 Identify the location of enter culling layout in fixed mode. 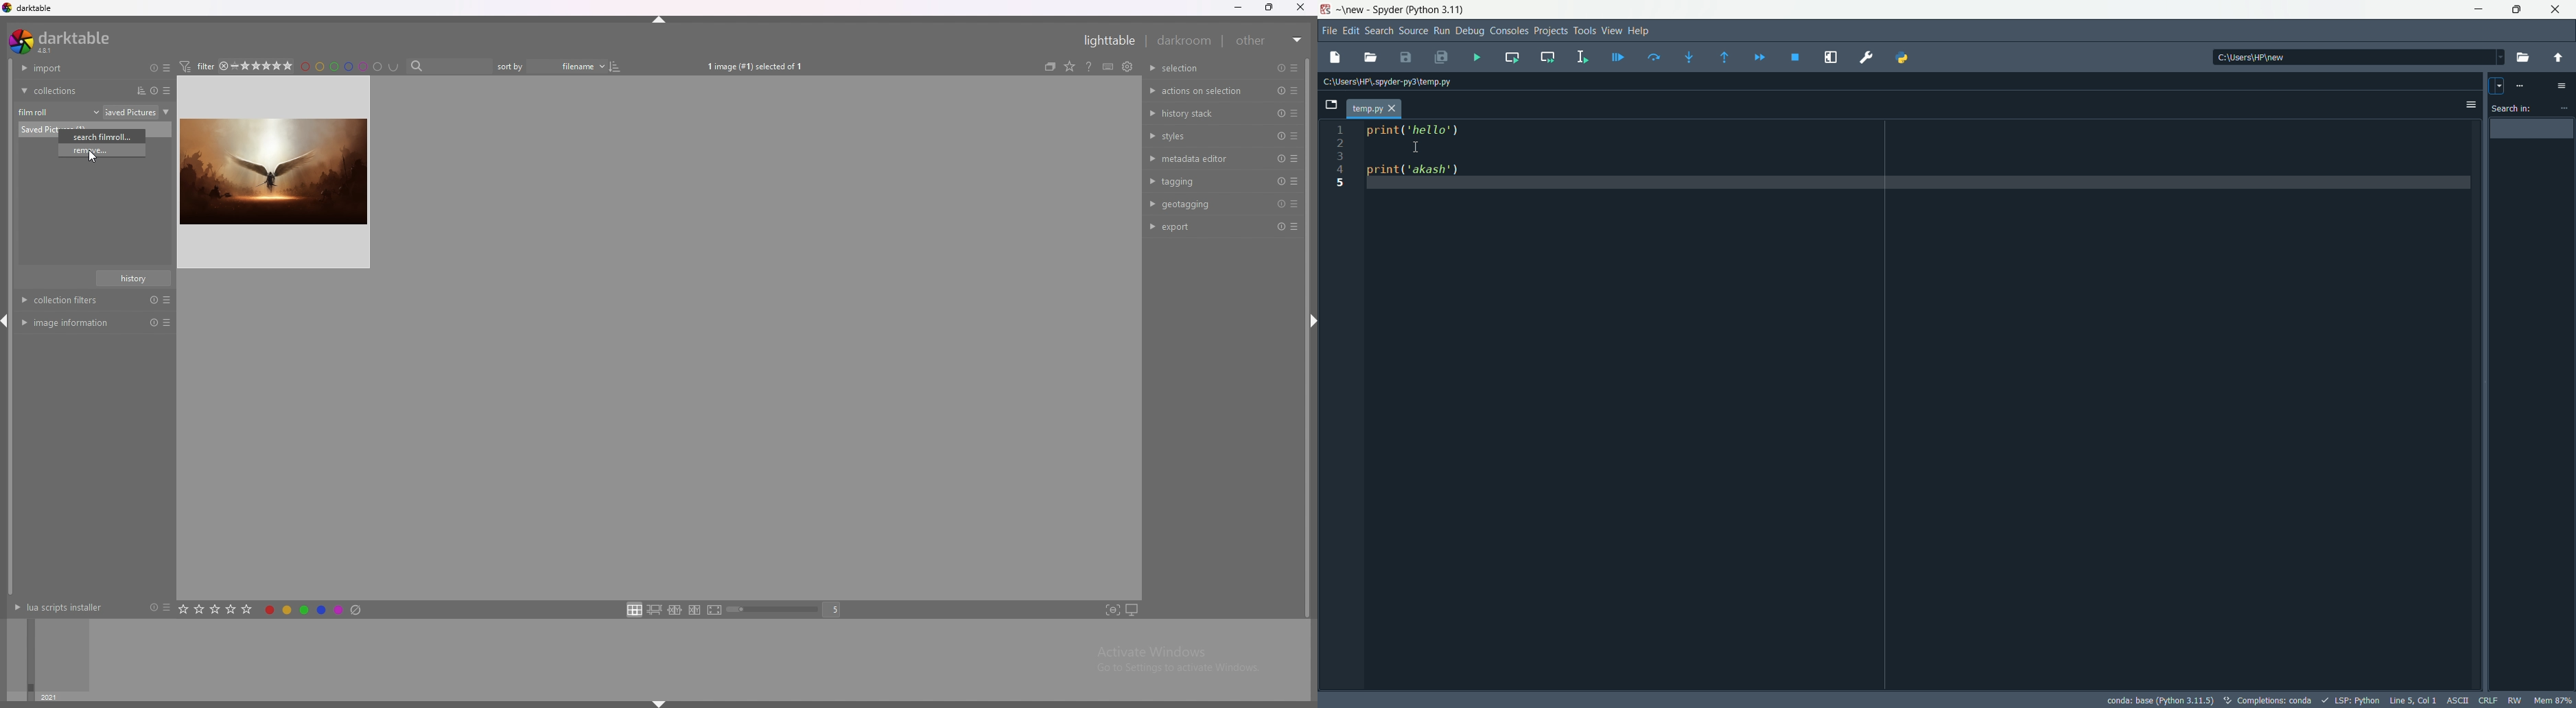
(675, 611).